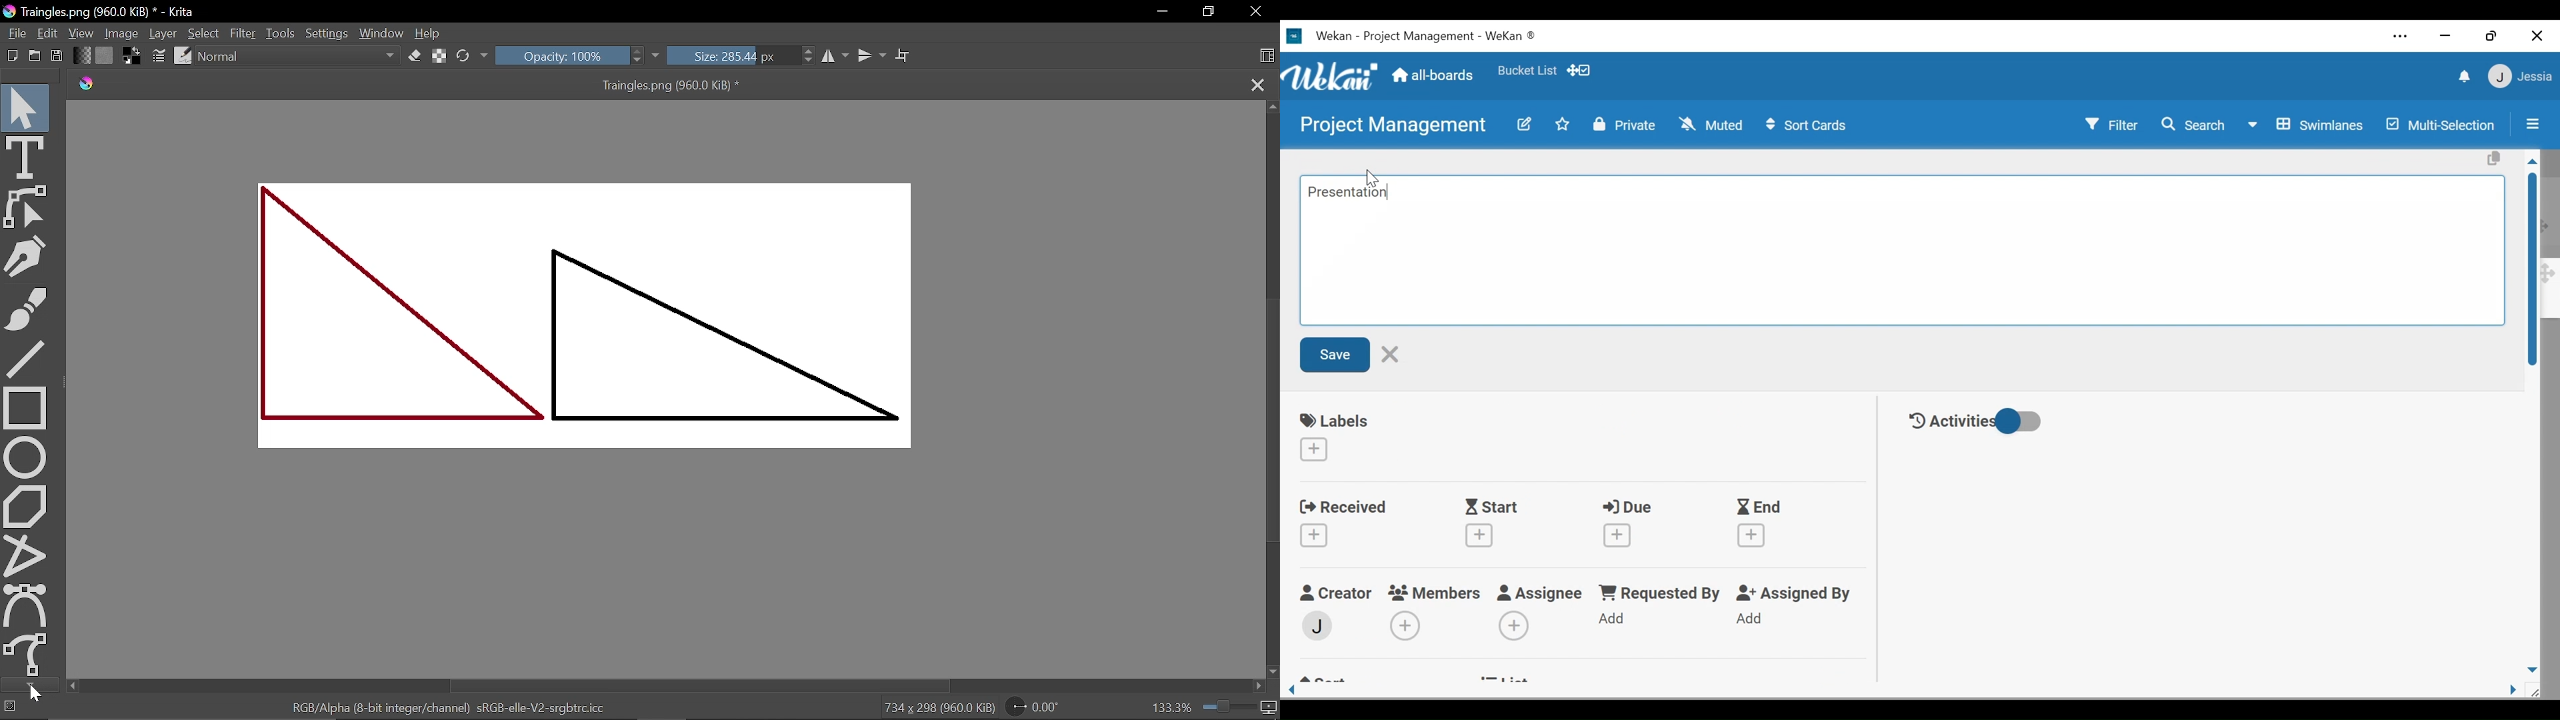  Describe the element at coordinates (1810, 125) in the screenshot. I see `Sort Cards` at that location.